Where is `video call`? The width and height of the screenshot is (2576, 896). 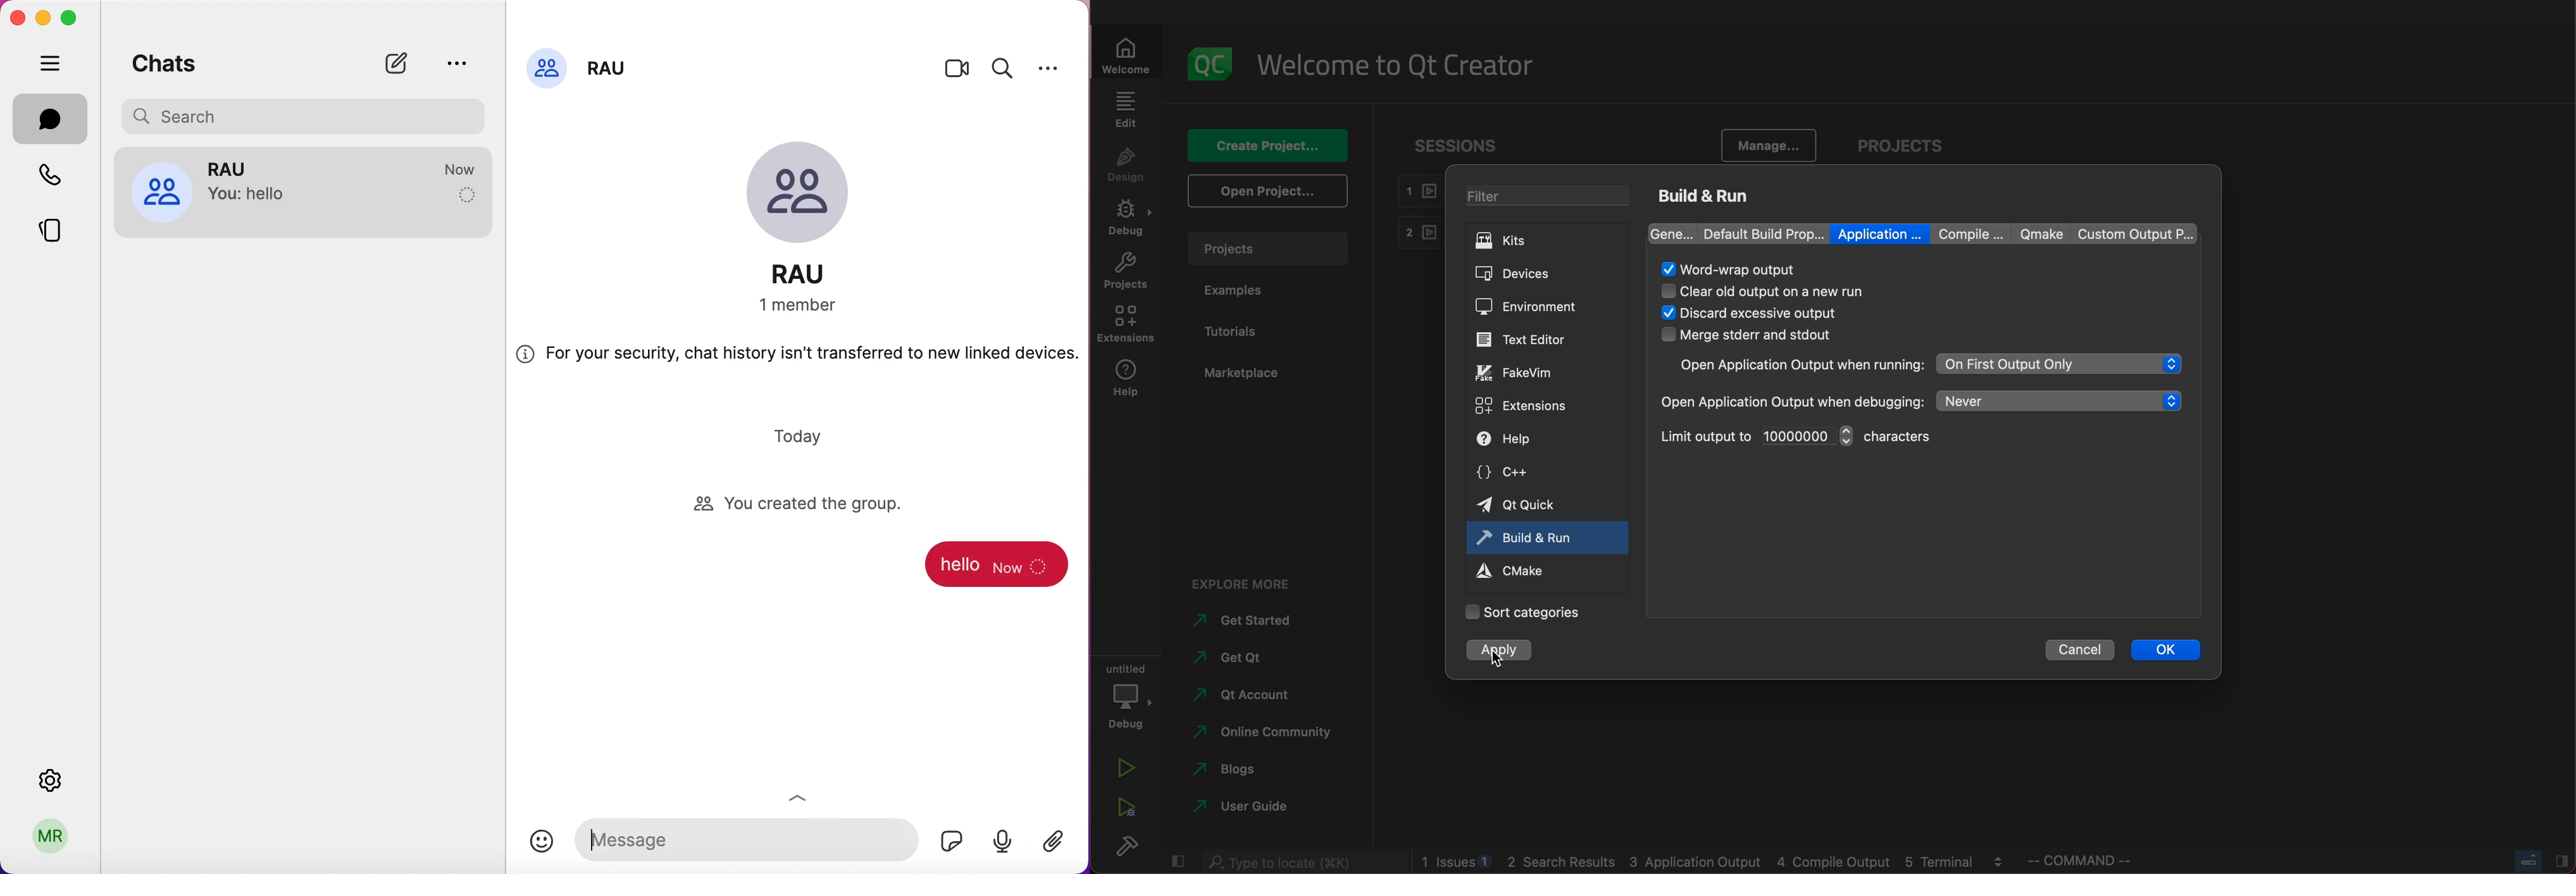 video call is located at coordinates (957, 71).